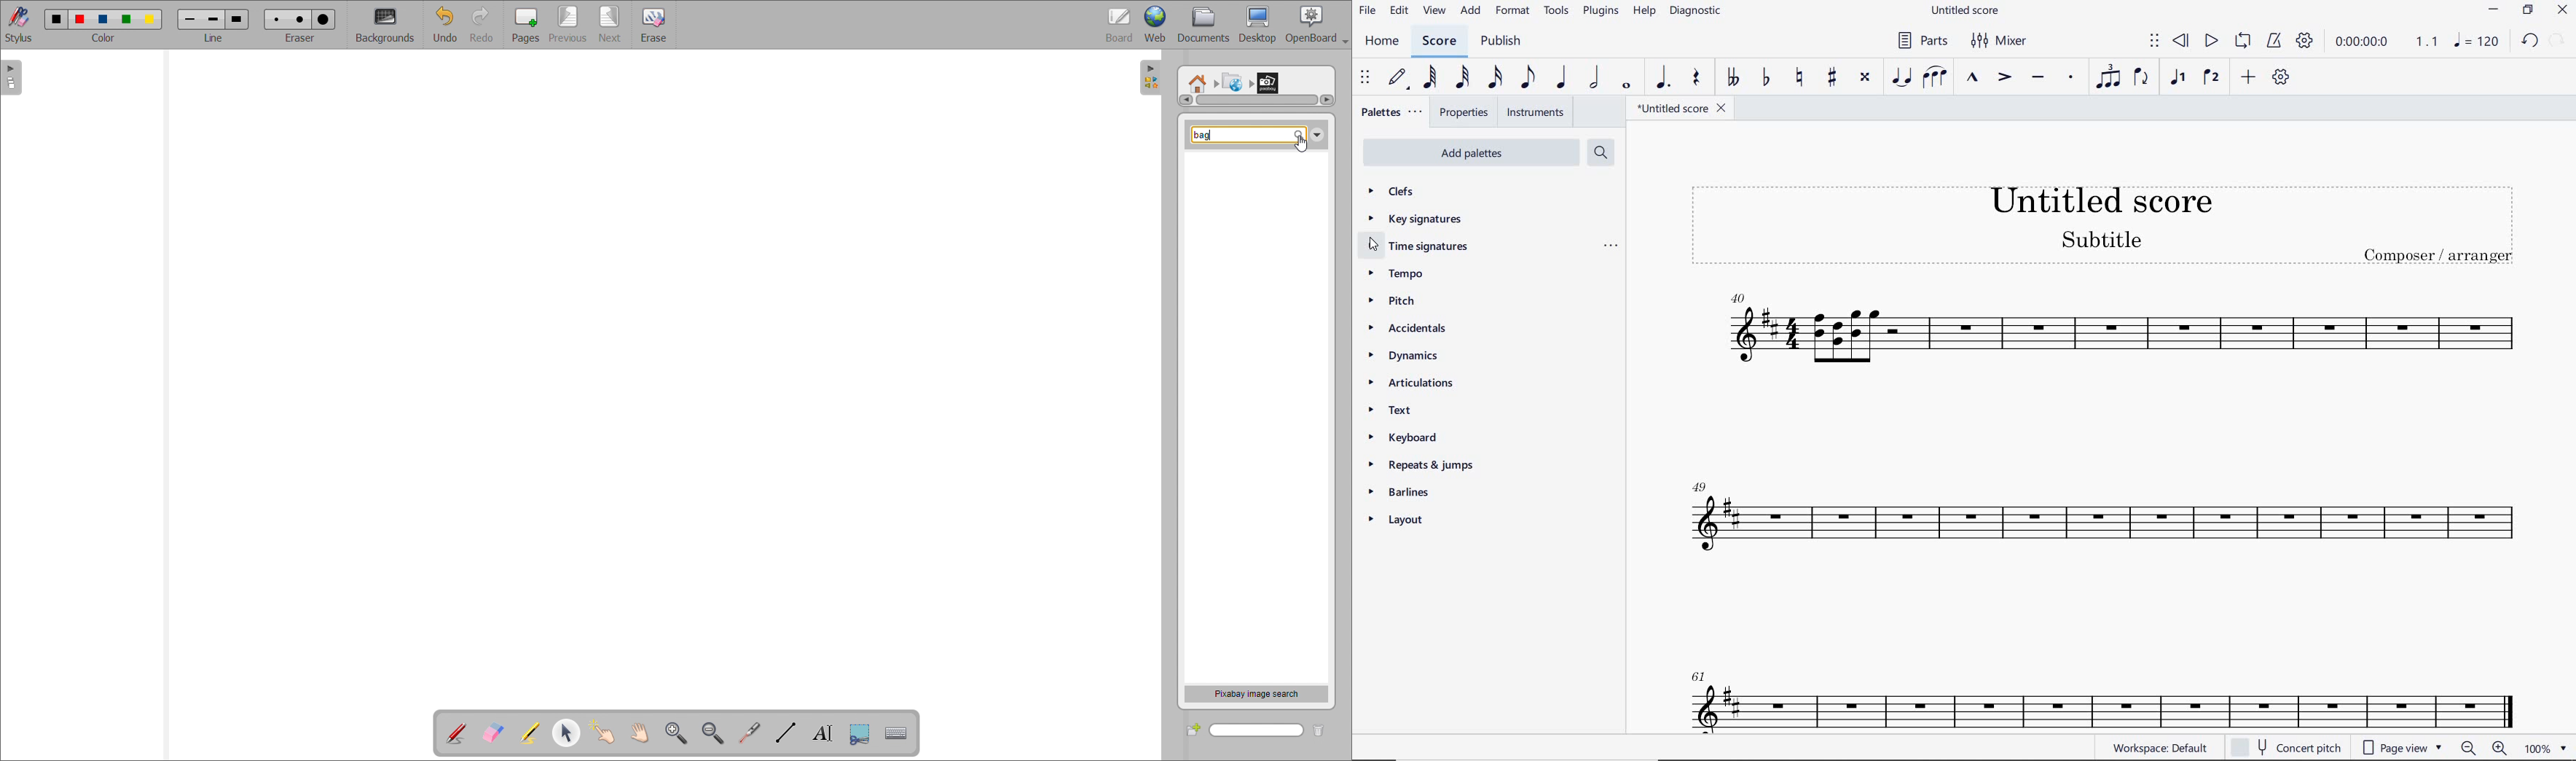 The image size is (2576, 784). Describe the element at coordinates (1367, 79) in the screenshot. I see `SELECET TO MOVE` at that location.